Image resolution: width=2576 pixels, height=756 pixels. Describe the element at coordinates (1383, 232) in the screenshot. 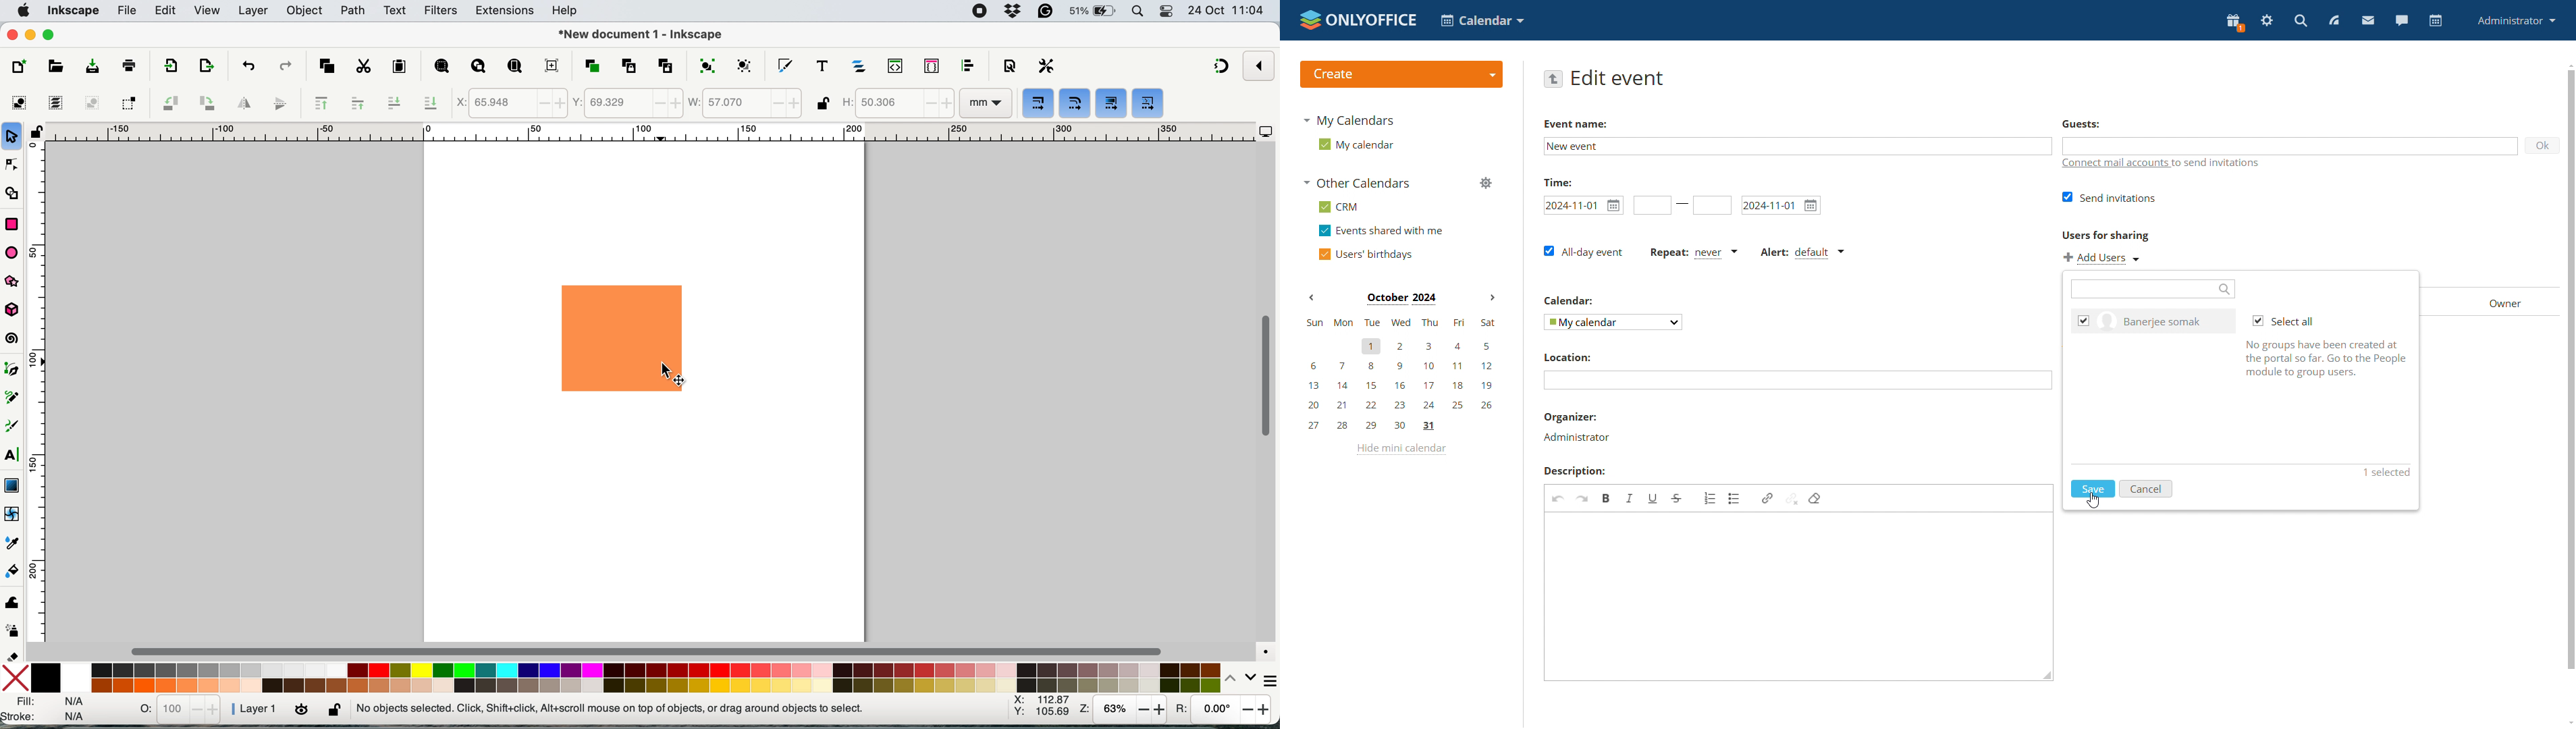

I see `events shared with me` at that location.